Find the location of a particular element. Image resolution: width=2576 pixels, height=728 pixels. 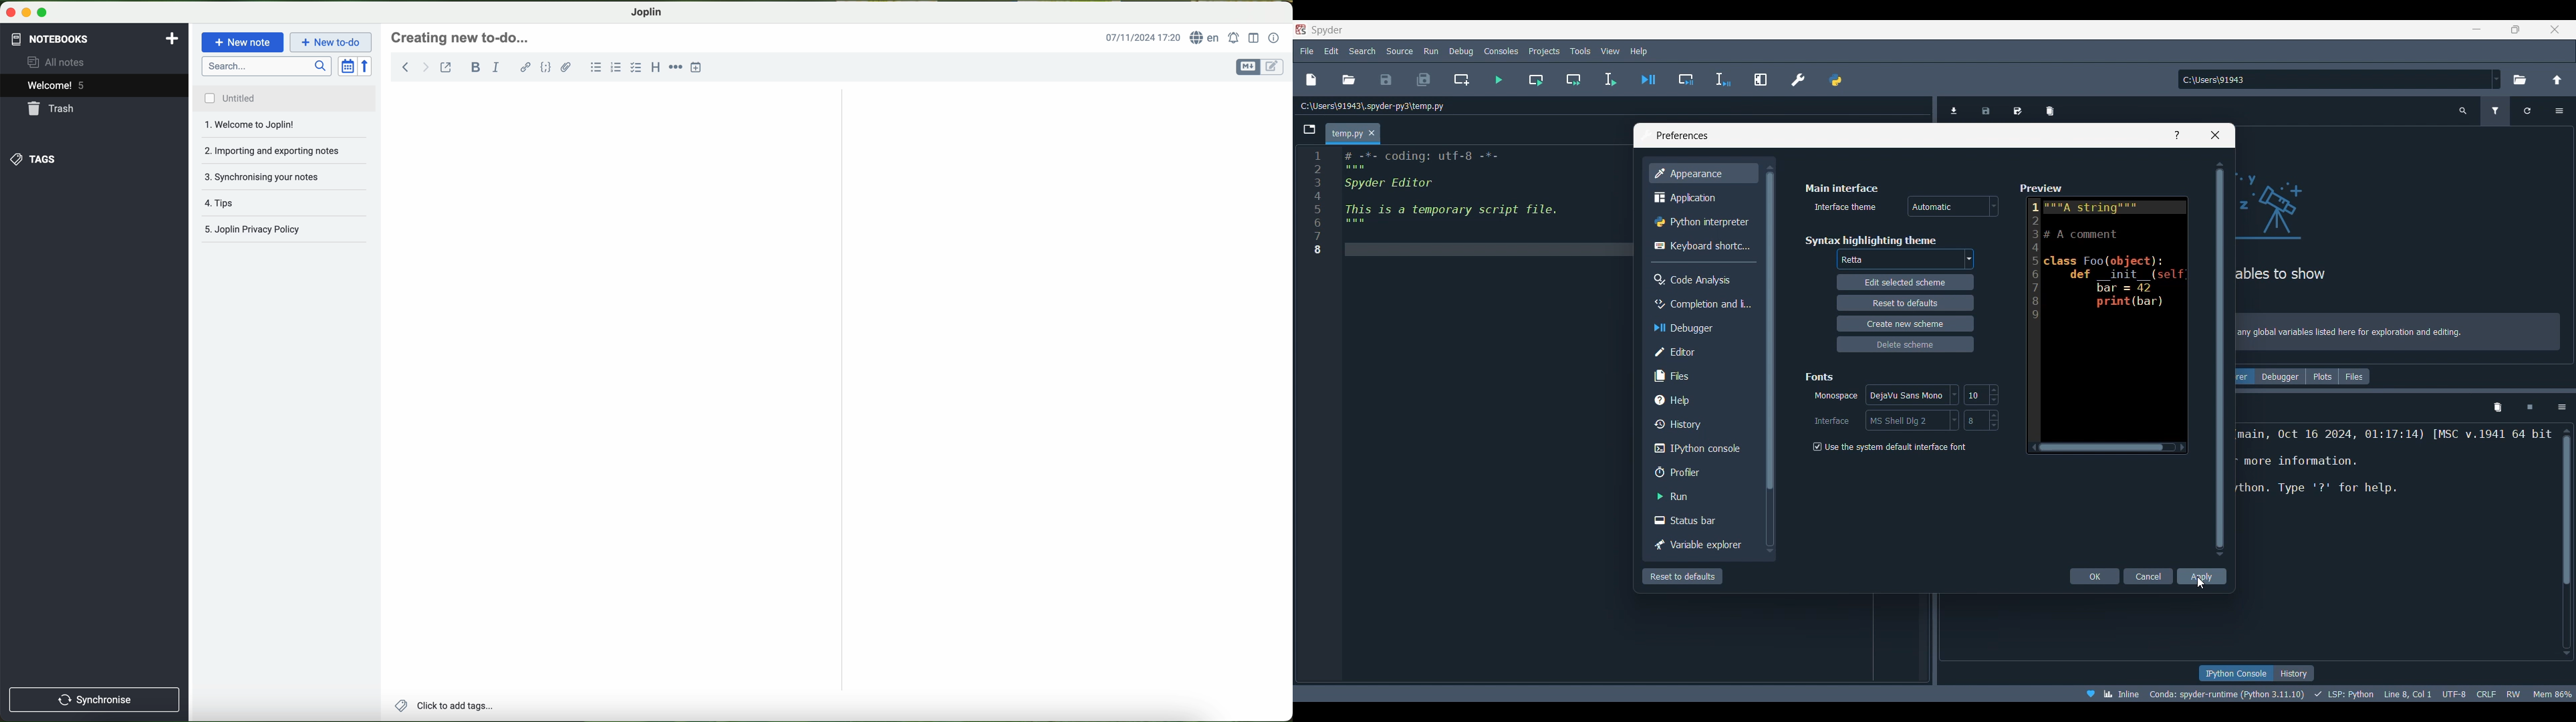

tags is located at coordinates (32, 159).